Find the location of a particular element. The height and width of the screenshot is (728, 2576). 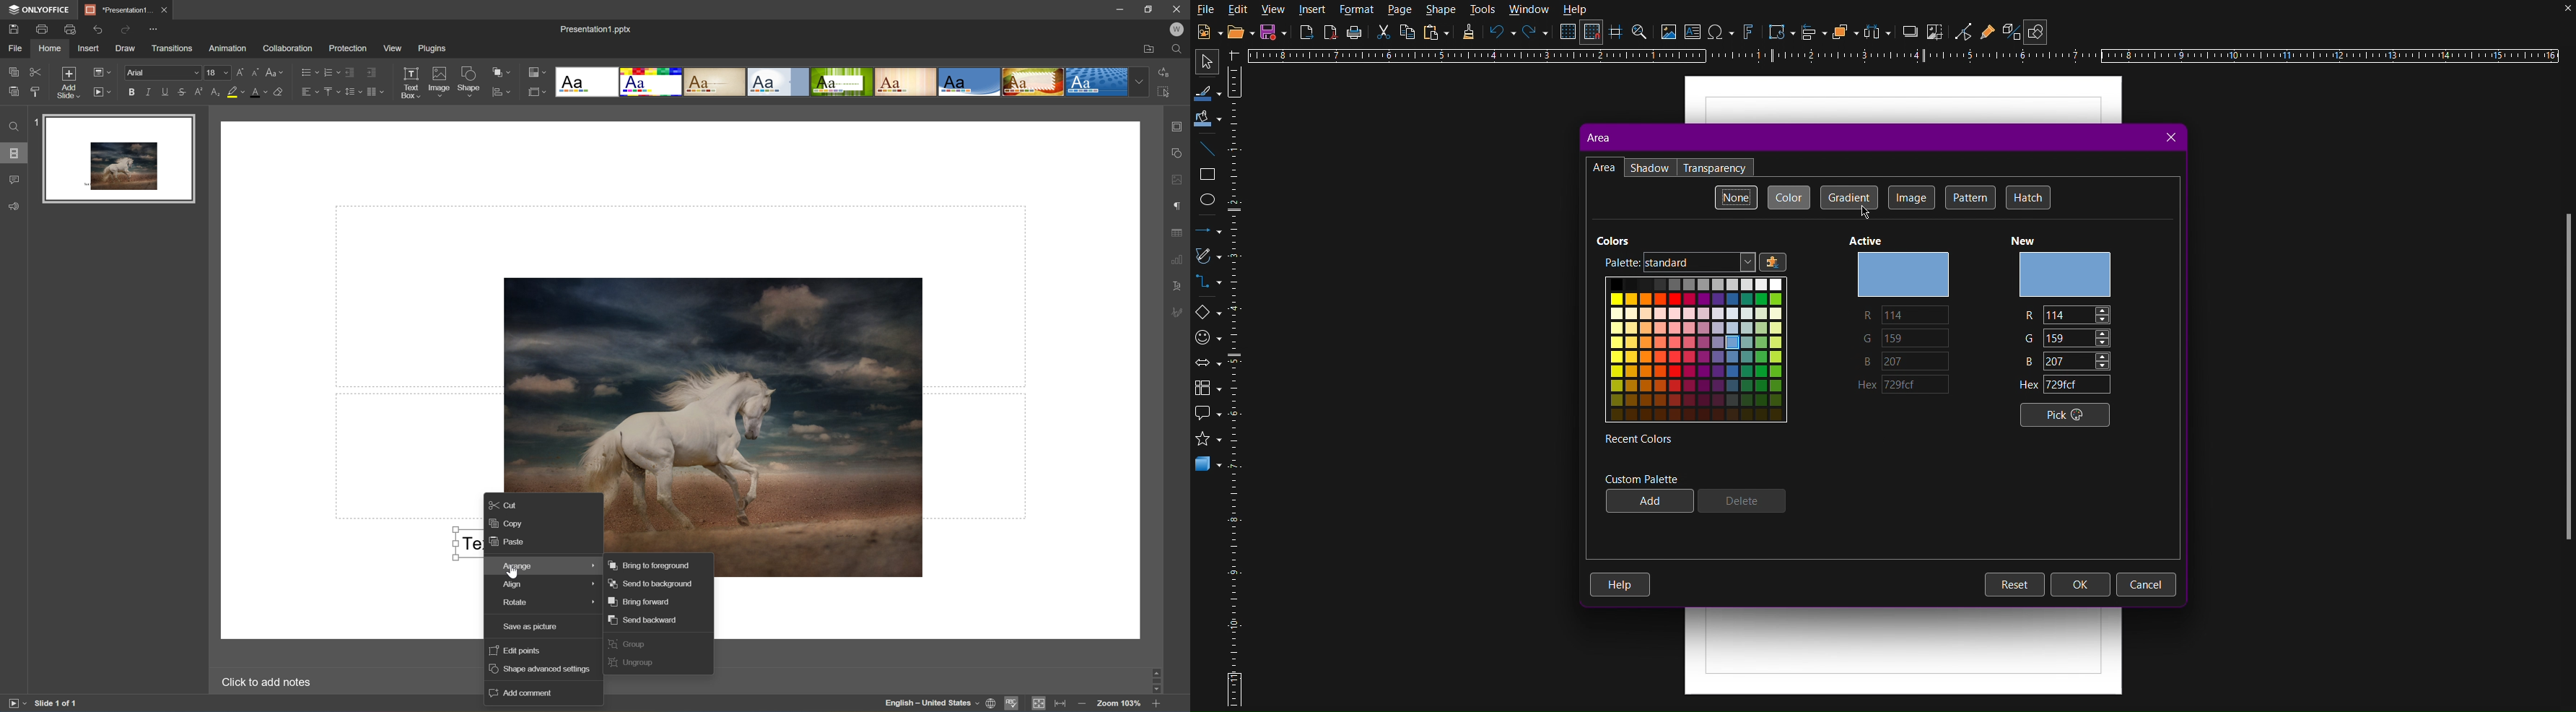

Display Grid is located at coordinates (1566, 34).